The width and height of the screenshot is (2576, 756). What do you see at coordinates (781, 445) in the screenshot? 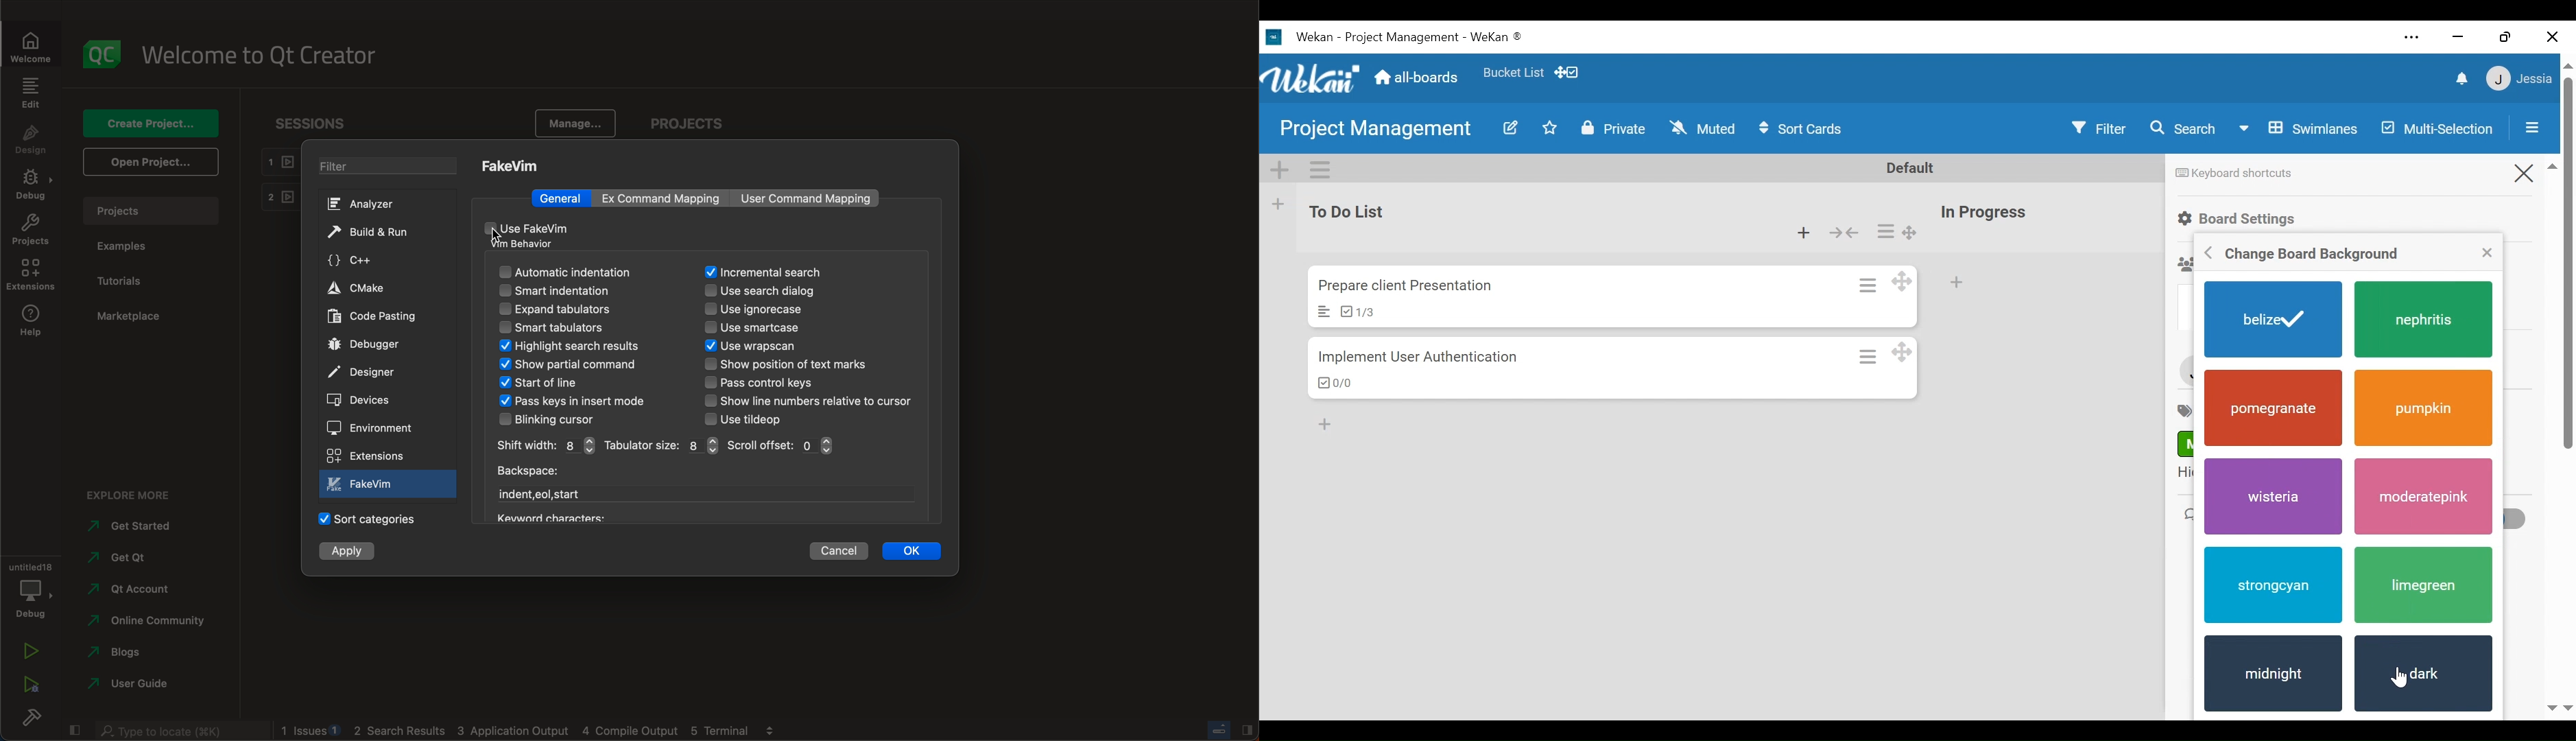
I see `scroll` at bounding box center [781, 445].